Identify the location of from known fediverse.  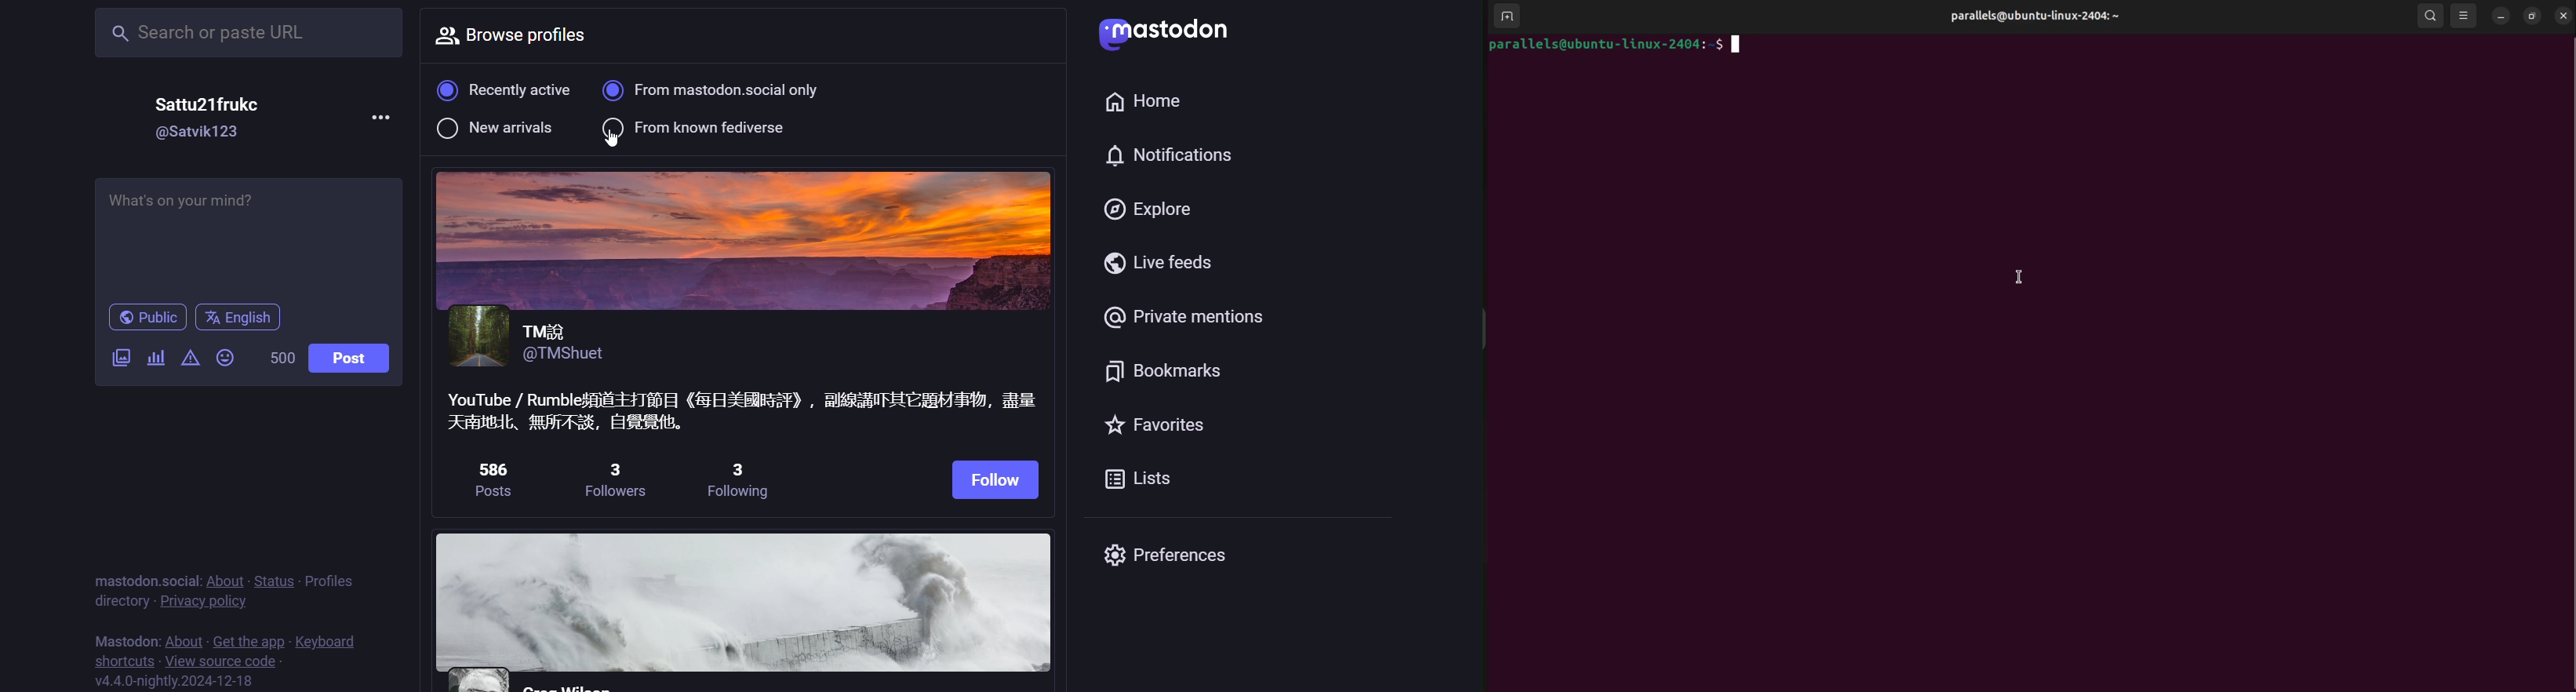
(723, 126).